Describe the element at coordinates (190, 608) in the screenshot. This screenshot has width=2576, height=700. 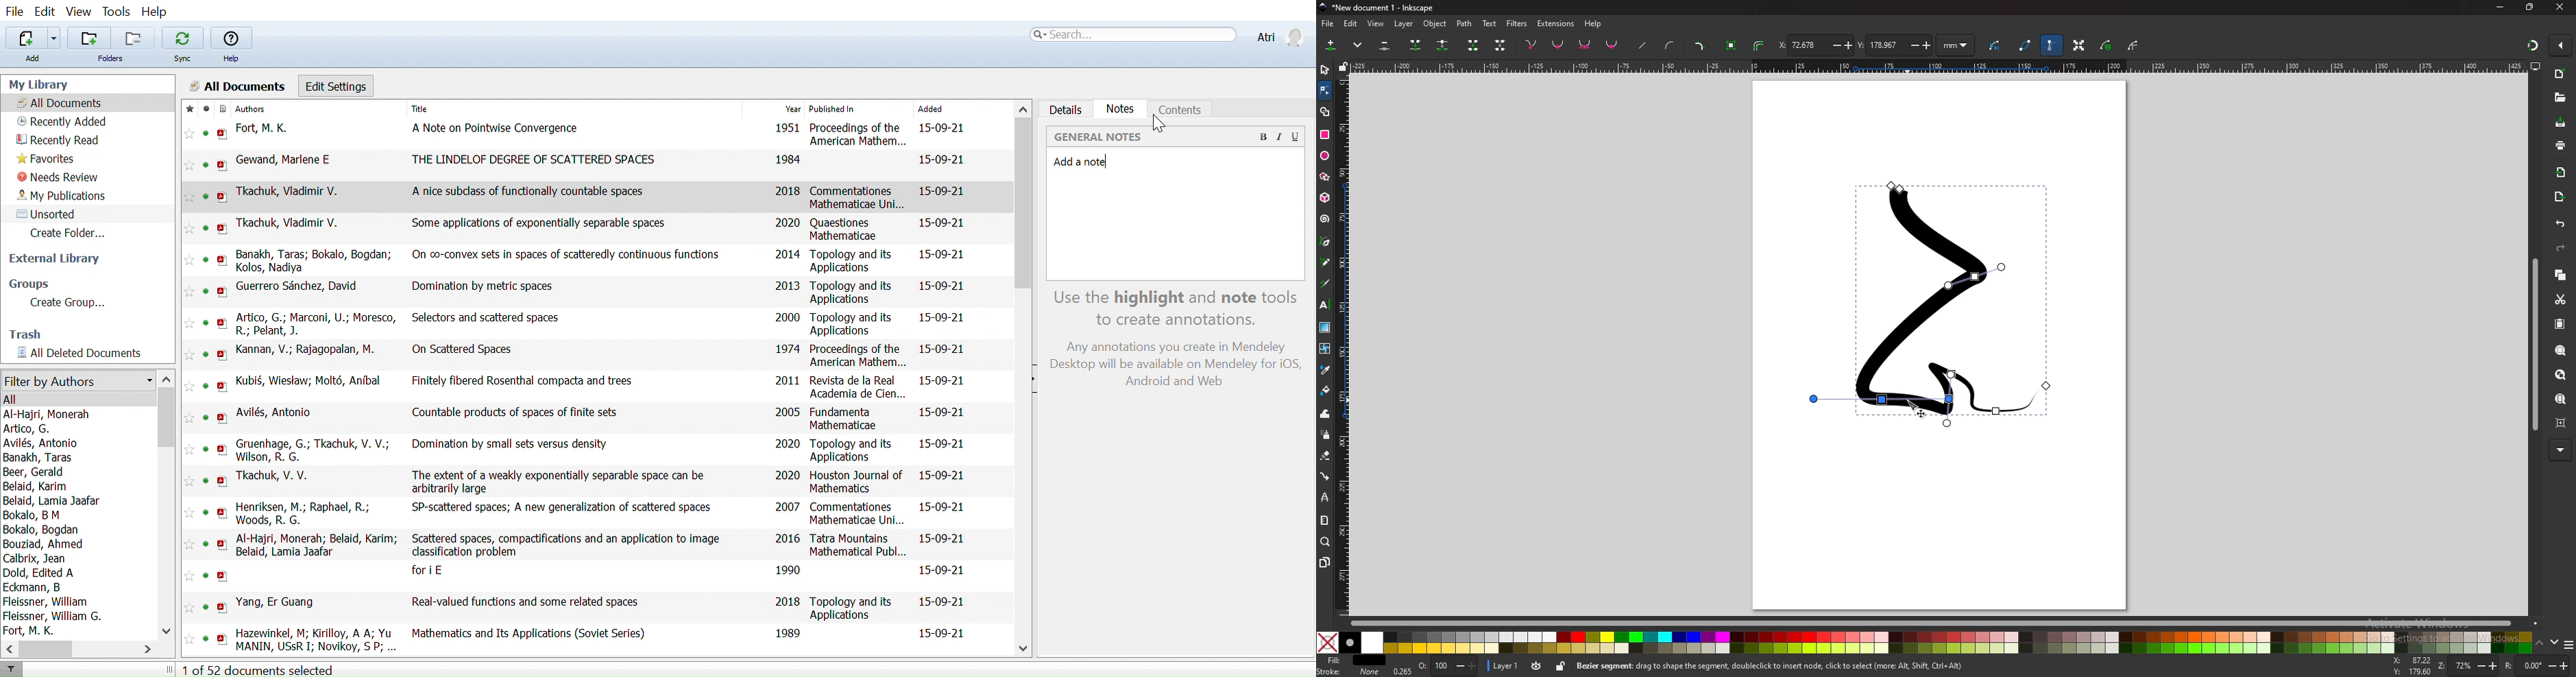
I see `Add this reference to favorites` at that location.